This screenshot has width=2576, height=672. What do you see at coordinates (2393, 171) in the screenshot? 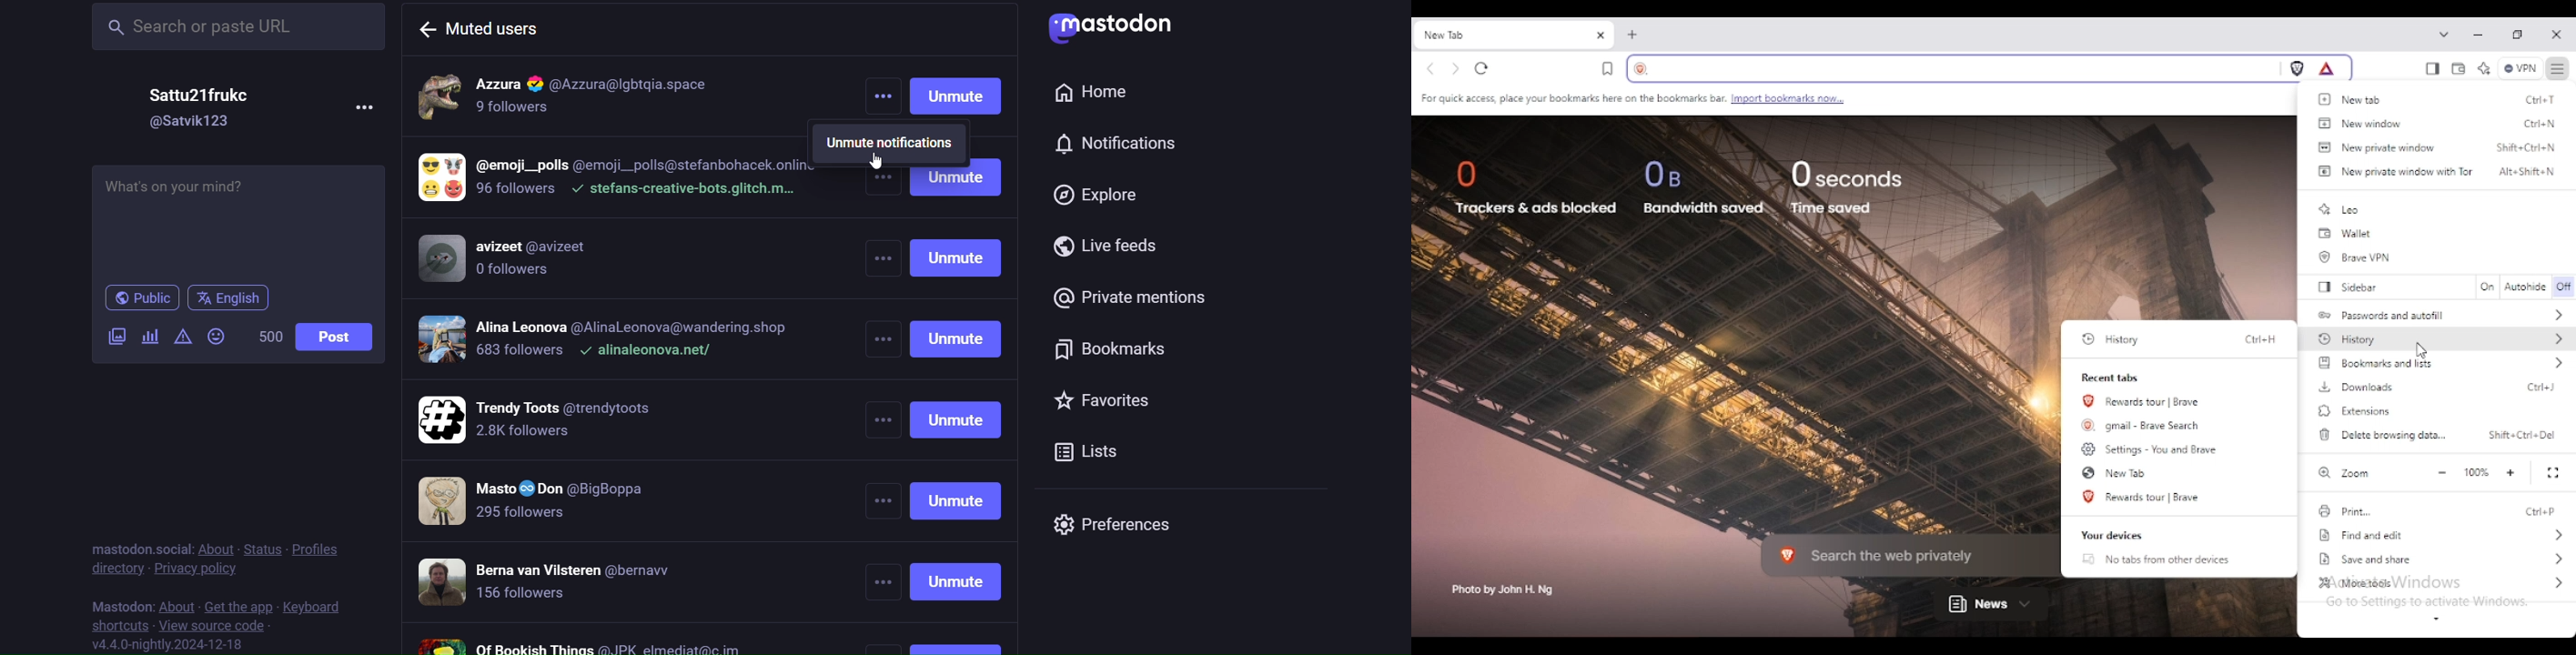
I see `new private window with Tor` at bounding box center [2393, 171].